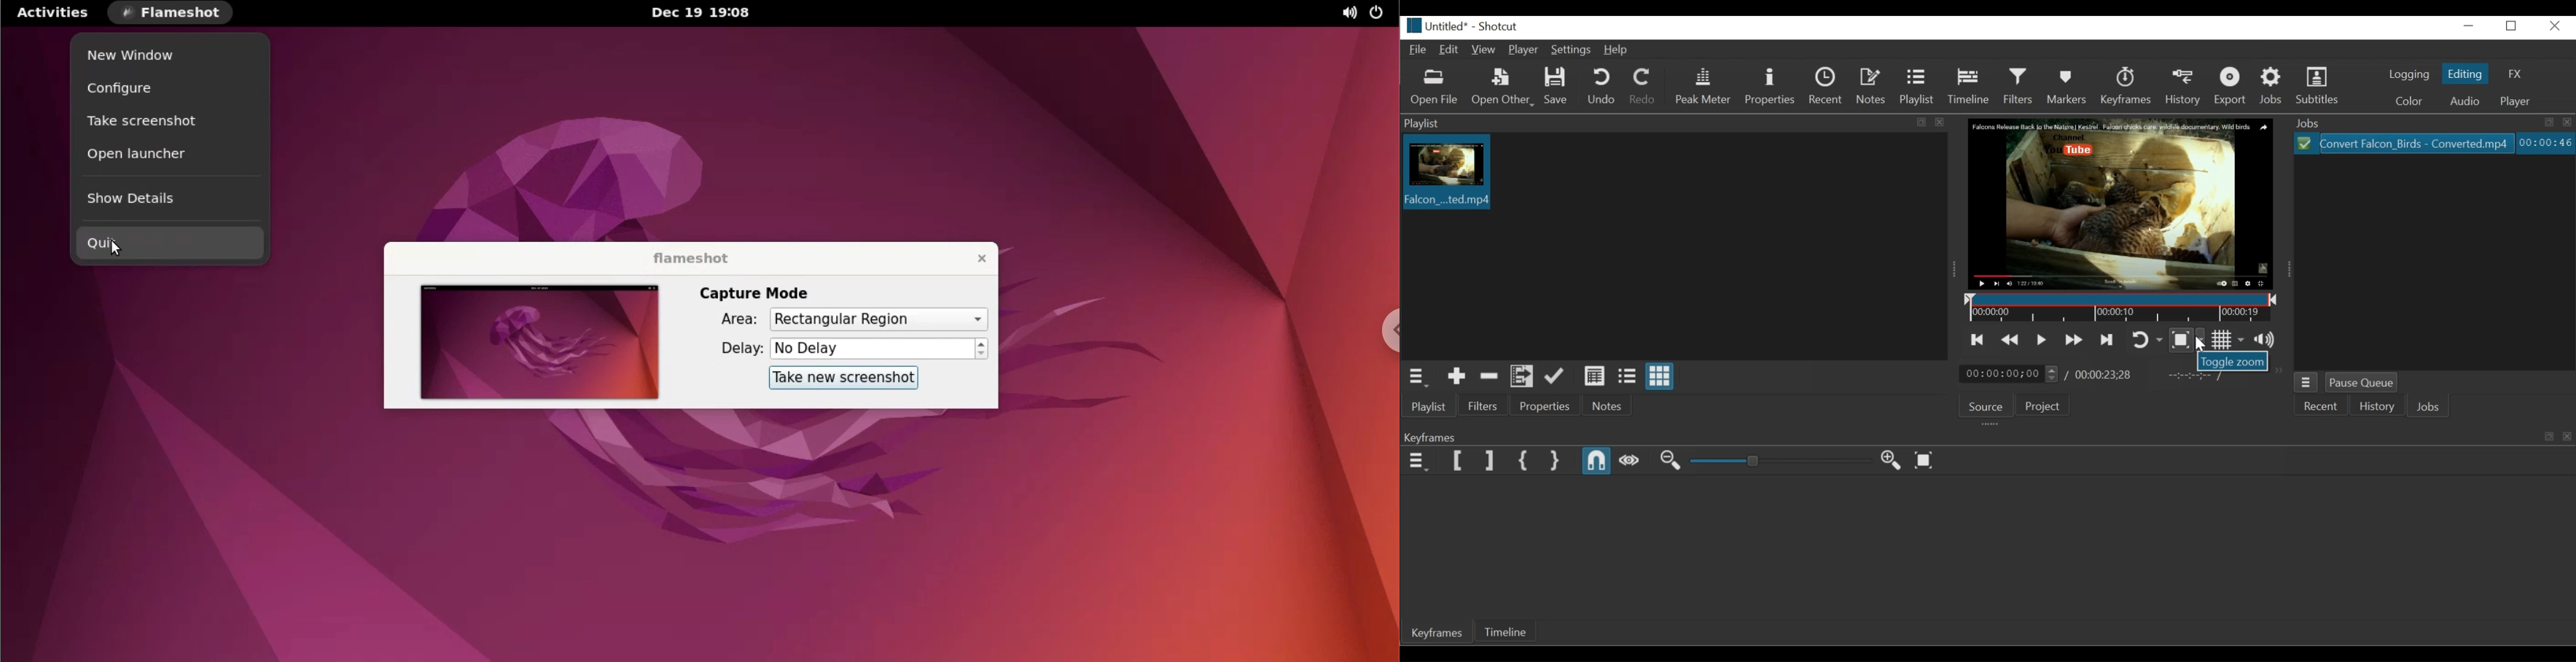 Image resolution: width=2576 pixels, height=672 pixels. What do you see at coordinates (2408, 74) in the screenshot?
I see `logging` at bounding box center [2408, 74].